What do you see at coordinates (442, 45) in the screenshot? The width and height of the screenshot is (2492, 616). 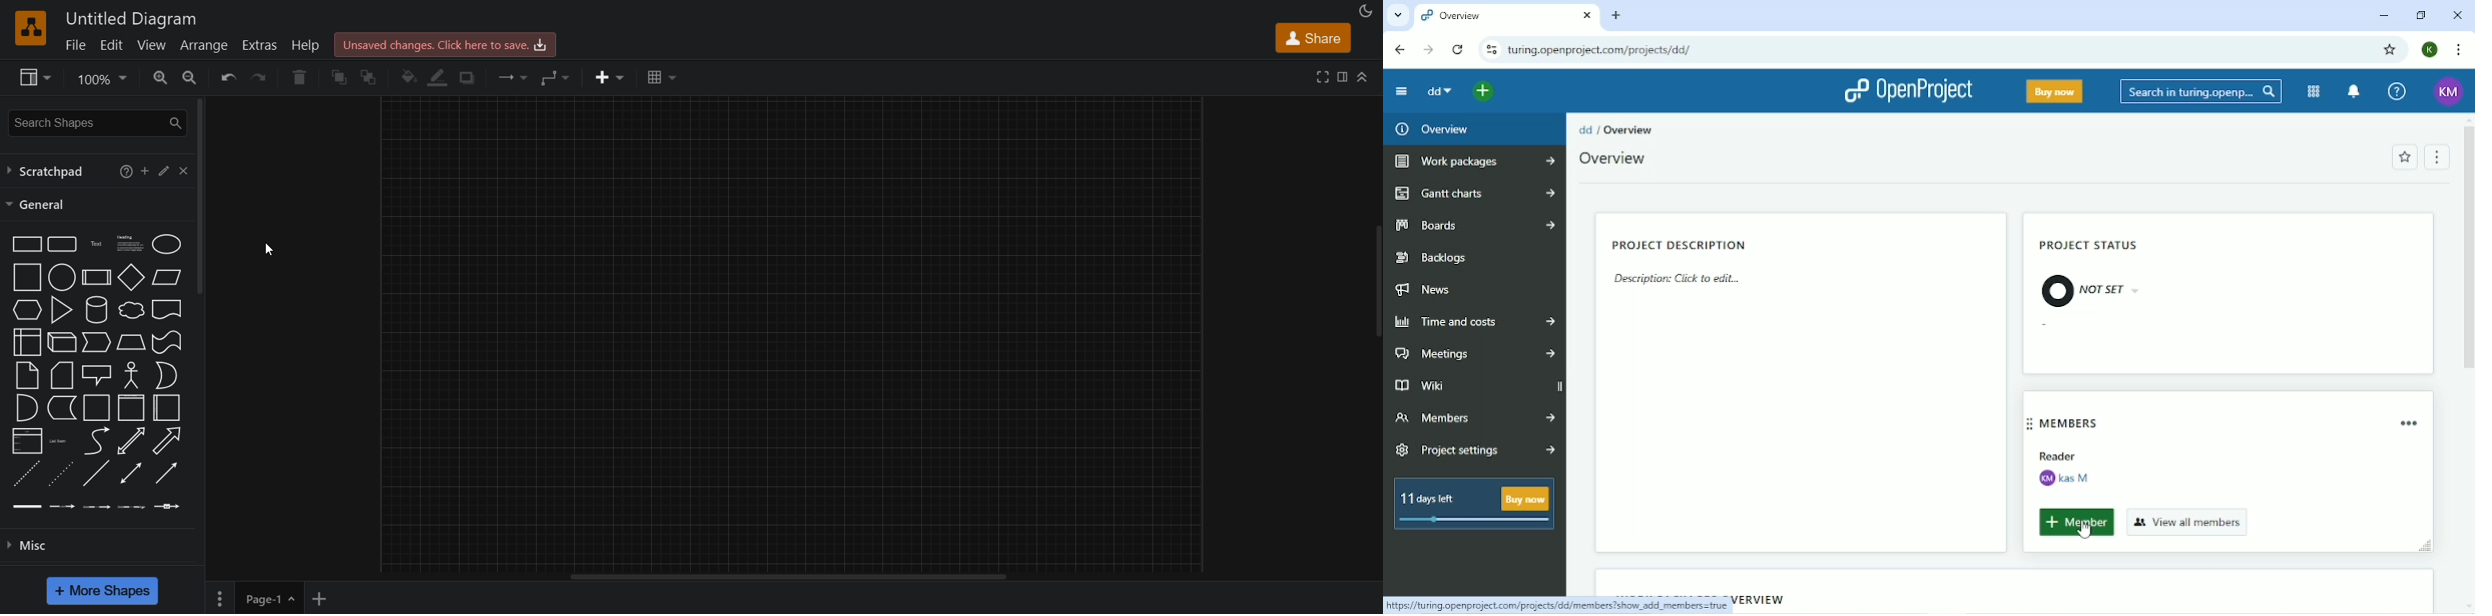 I see `click here to save` at bounding box center [442, 45].